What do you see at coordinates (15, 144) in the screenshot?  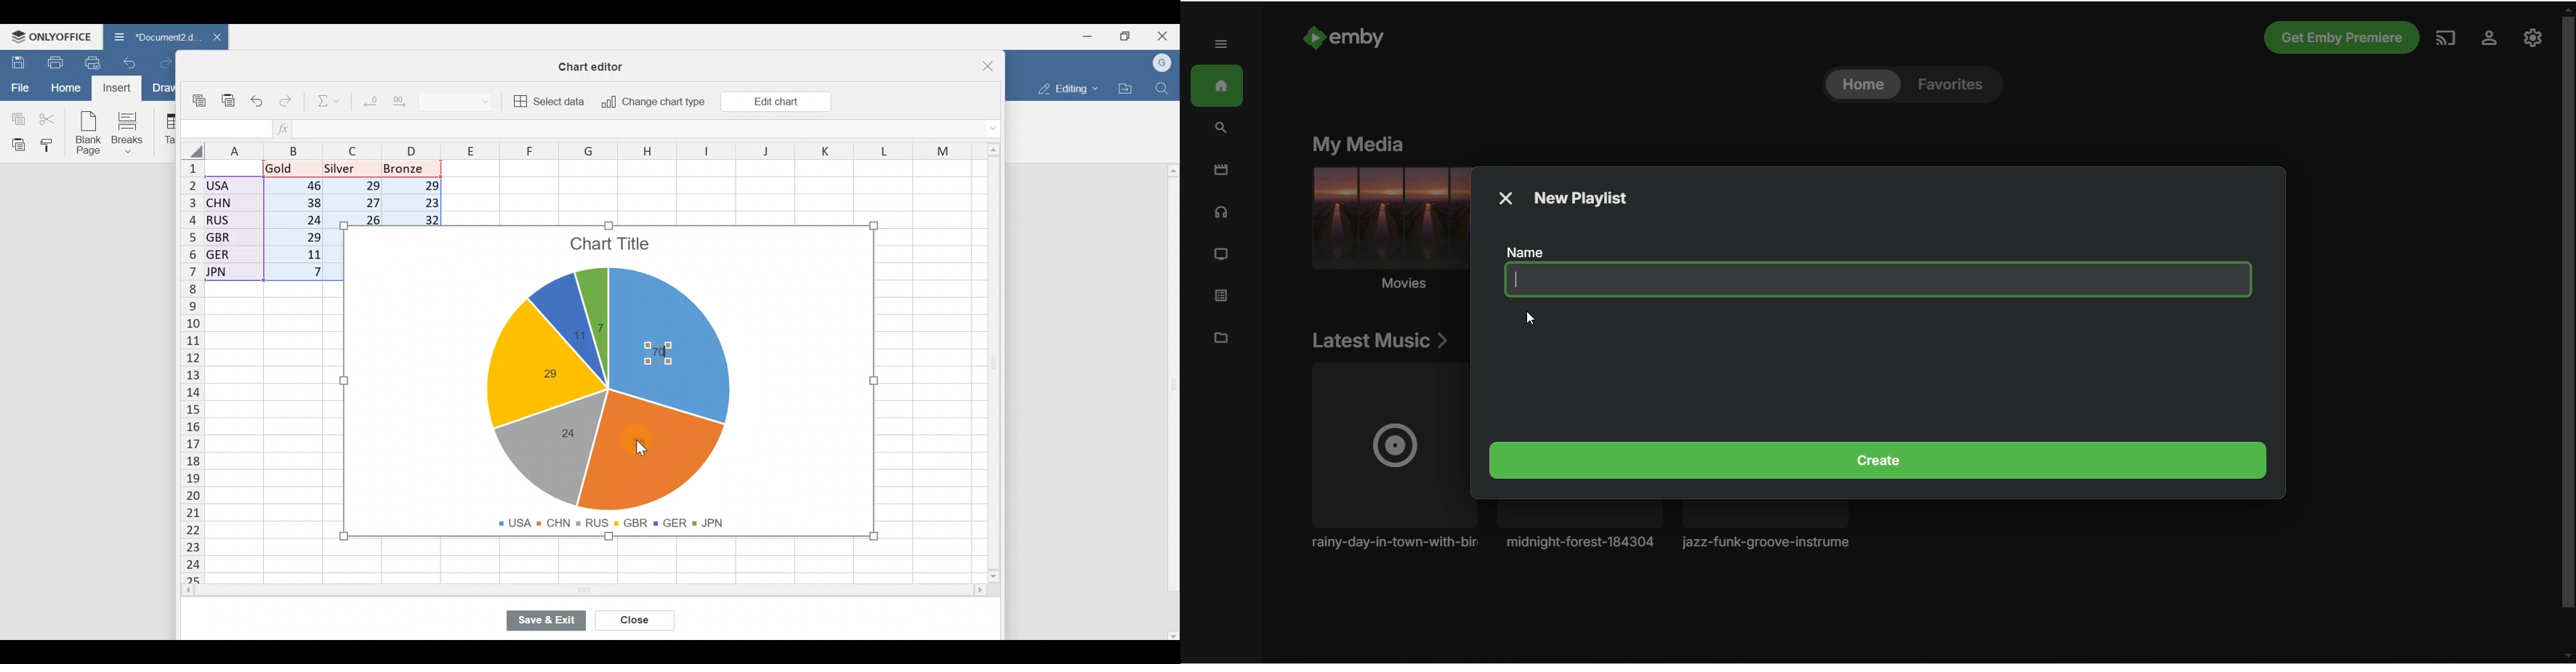 I see `Paste` at bounding box center [15, 144].